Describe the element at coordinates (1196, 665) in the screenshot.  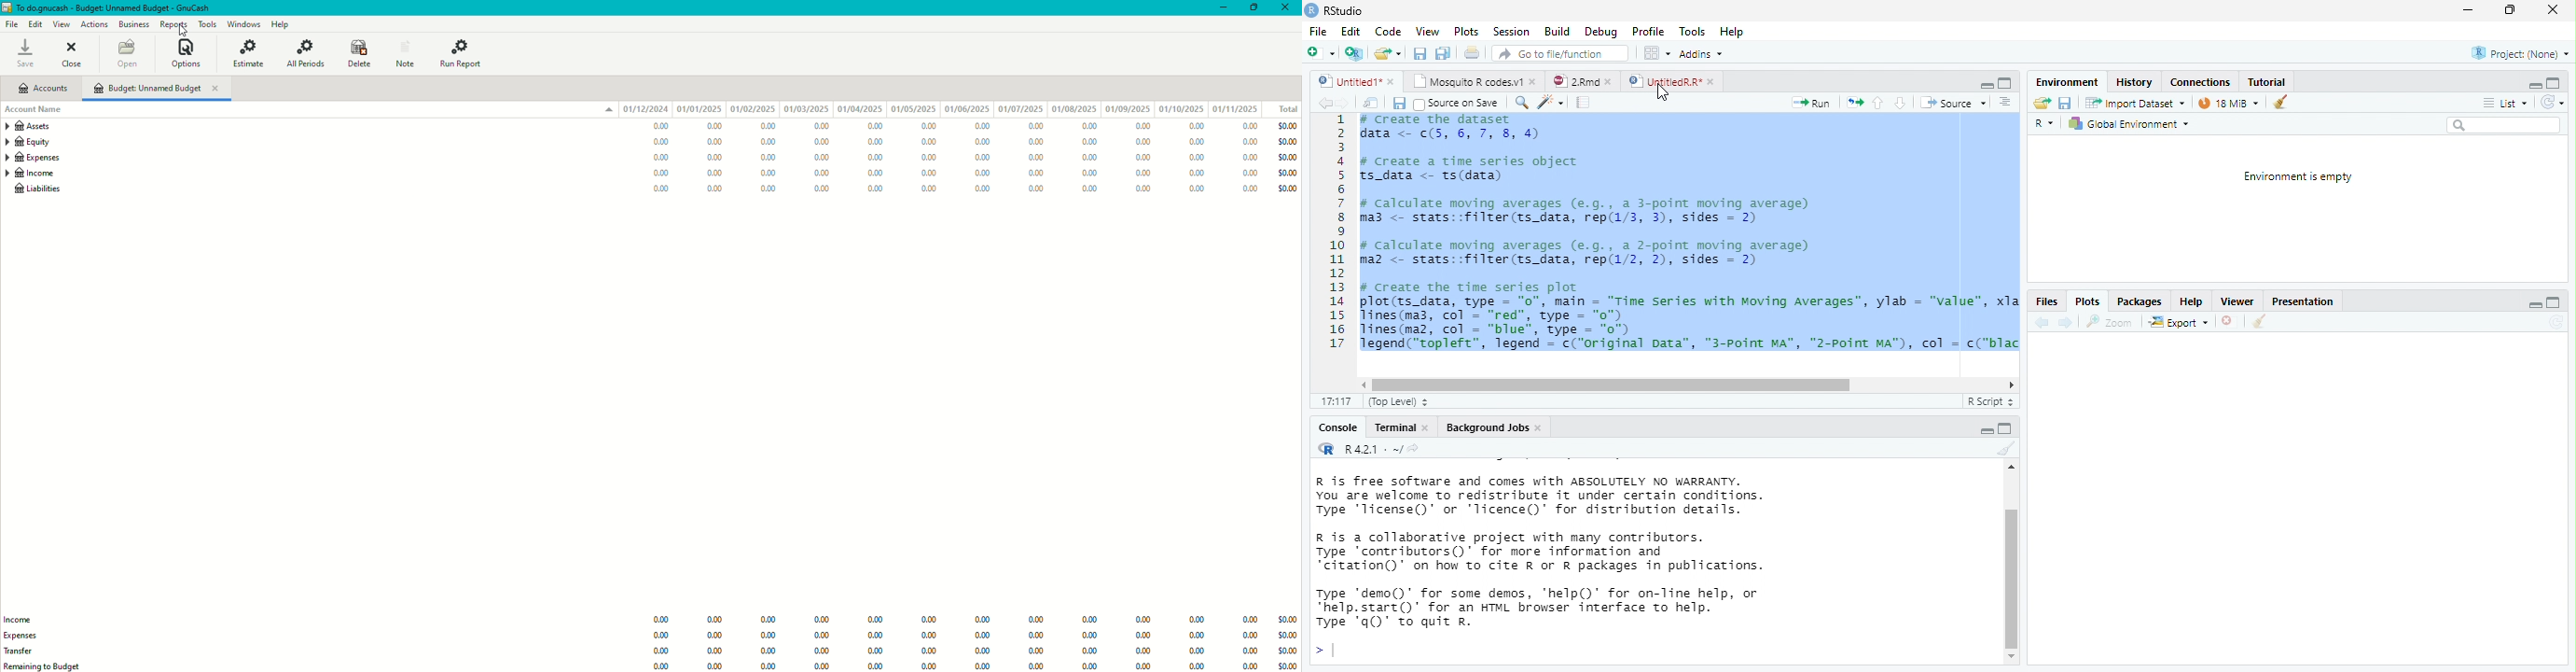
I see `0.00` at that location.